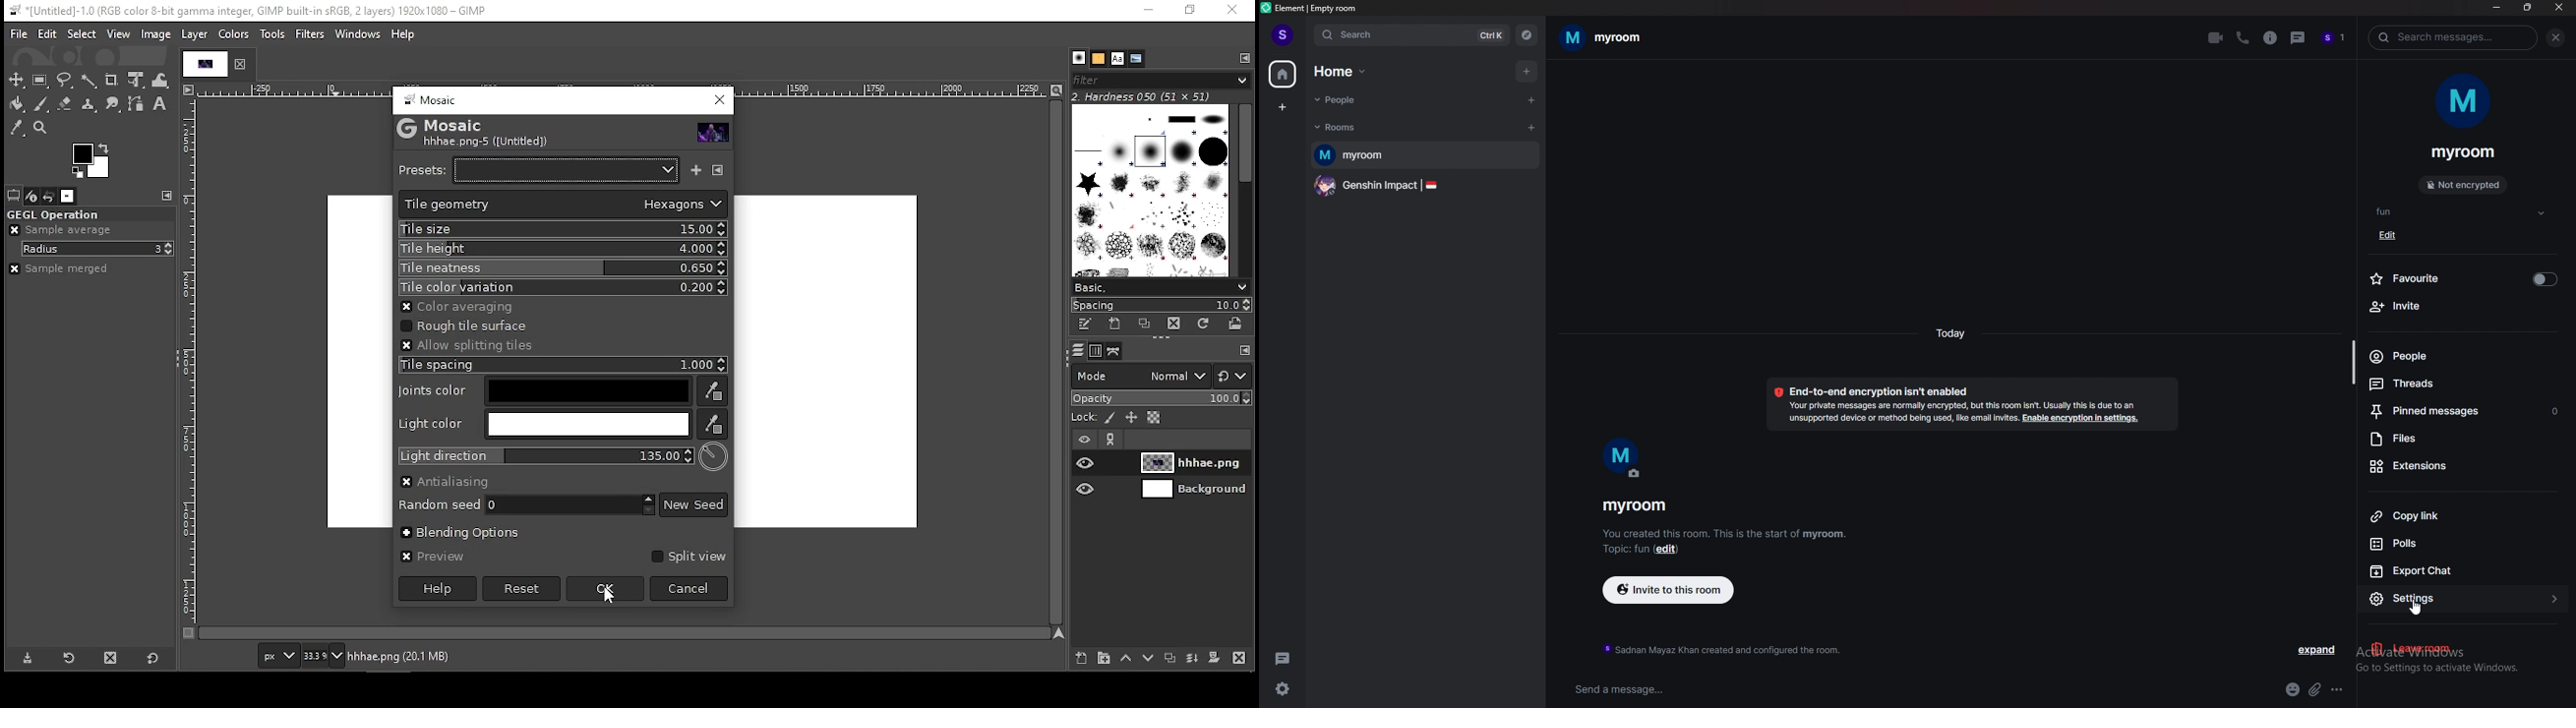 The width and height of the screenshot is (2576, 728). I want to click on profile, so click(1279, 31).